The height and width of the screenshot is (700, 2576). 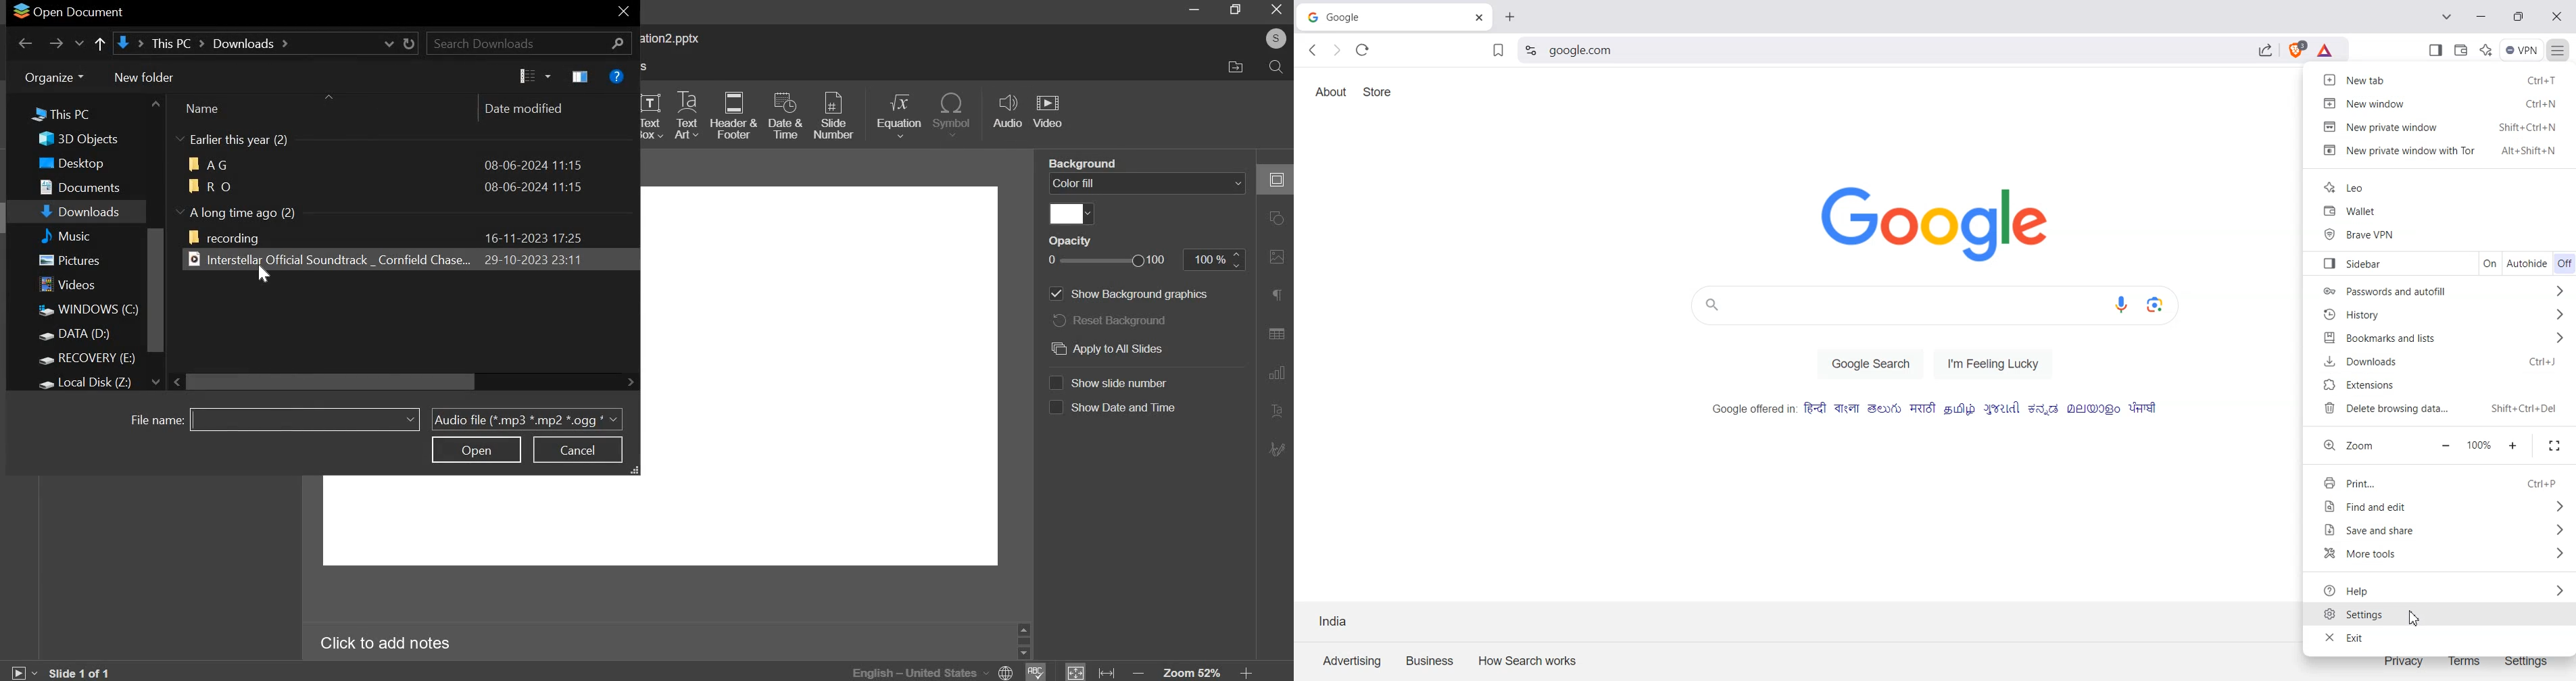 I want to click on click here to add notes, so click(x=386, y=641).